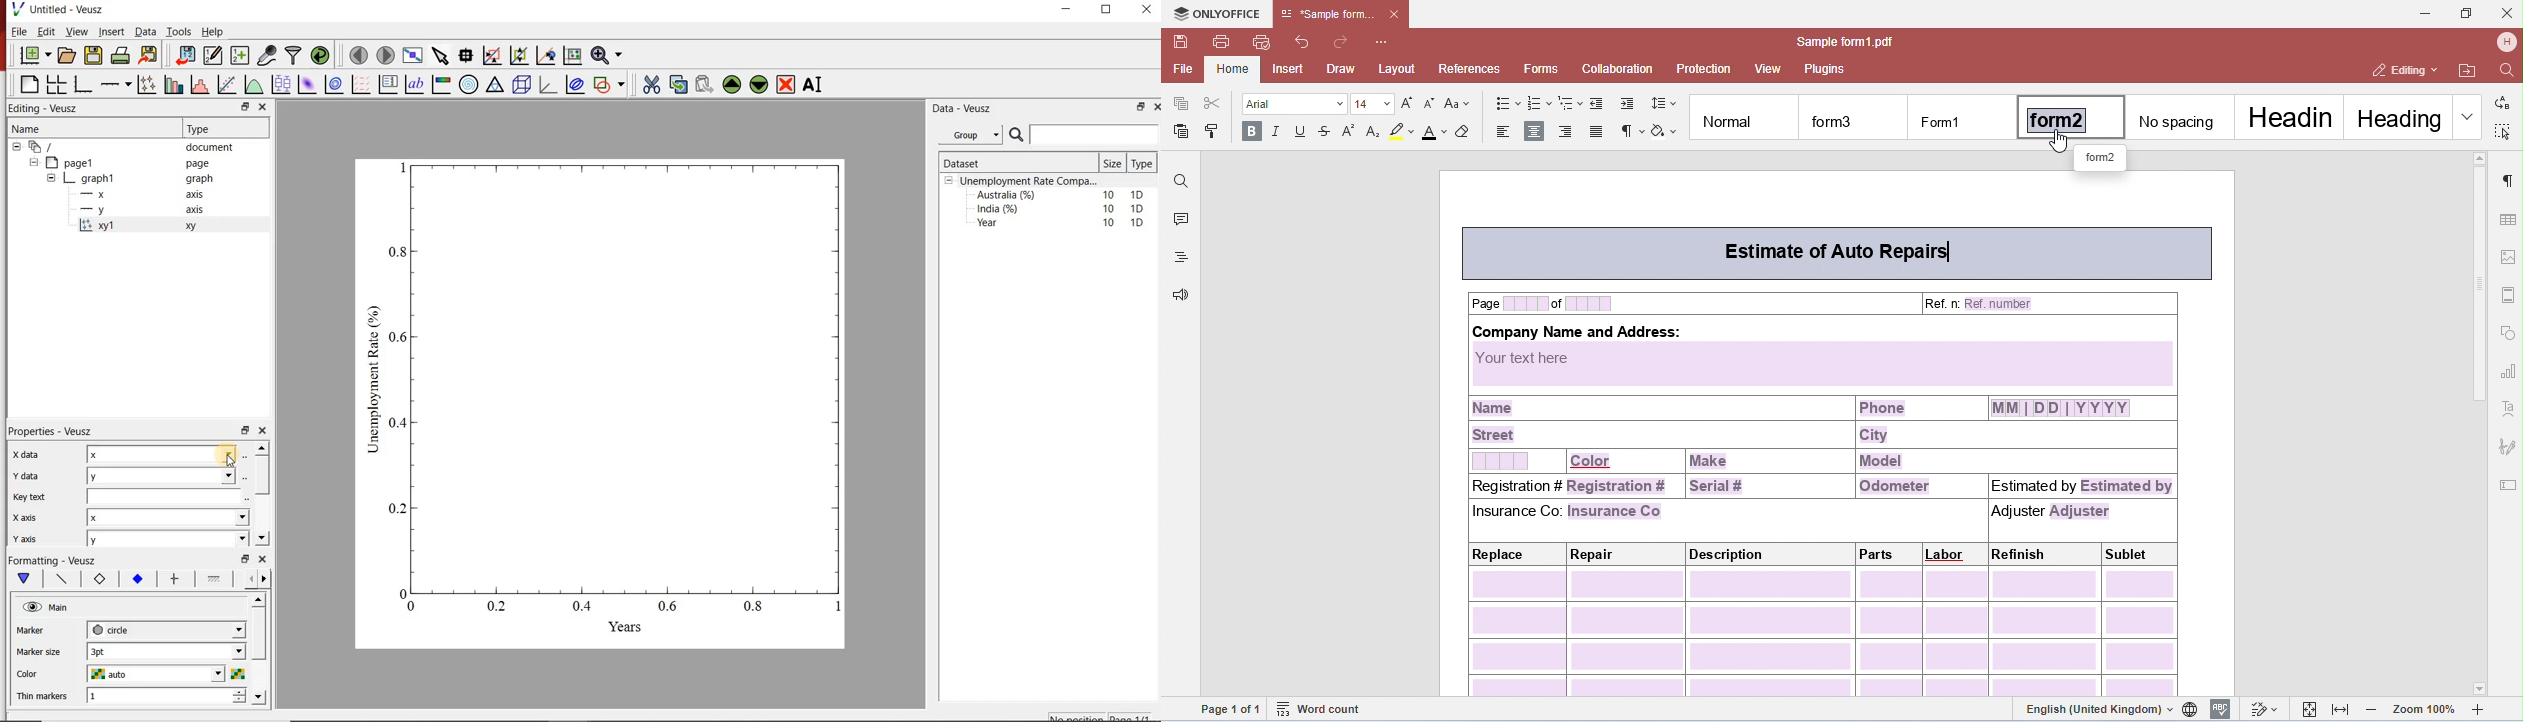 This screenshot has width=2548, height=728. I want to click on Australia (%) 10 1D, so click(1062, 194).